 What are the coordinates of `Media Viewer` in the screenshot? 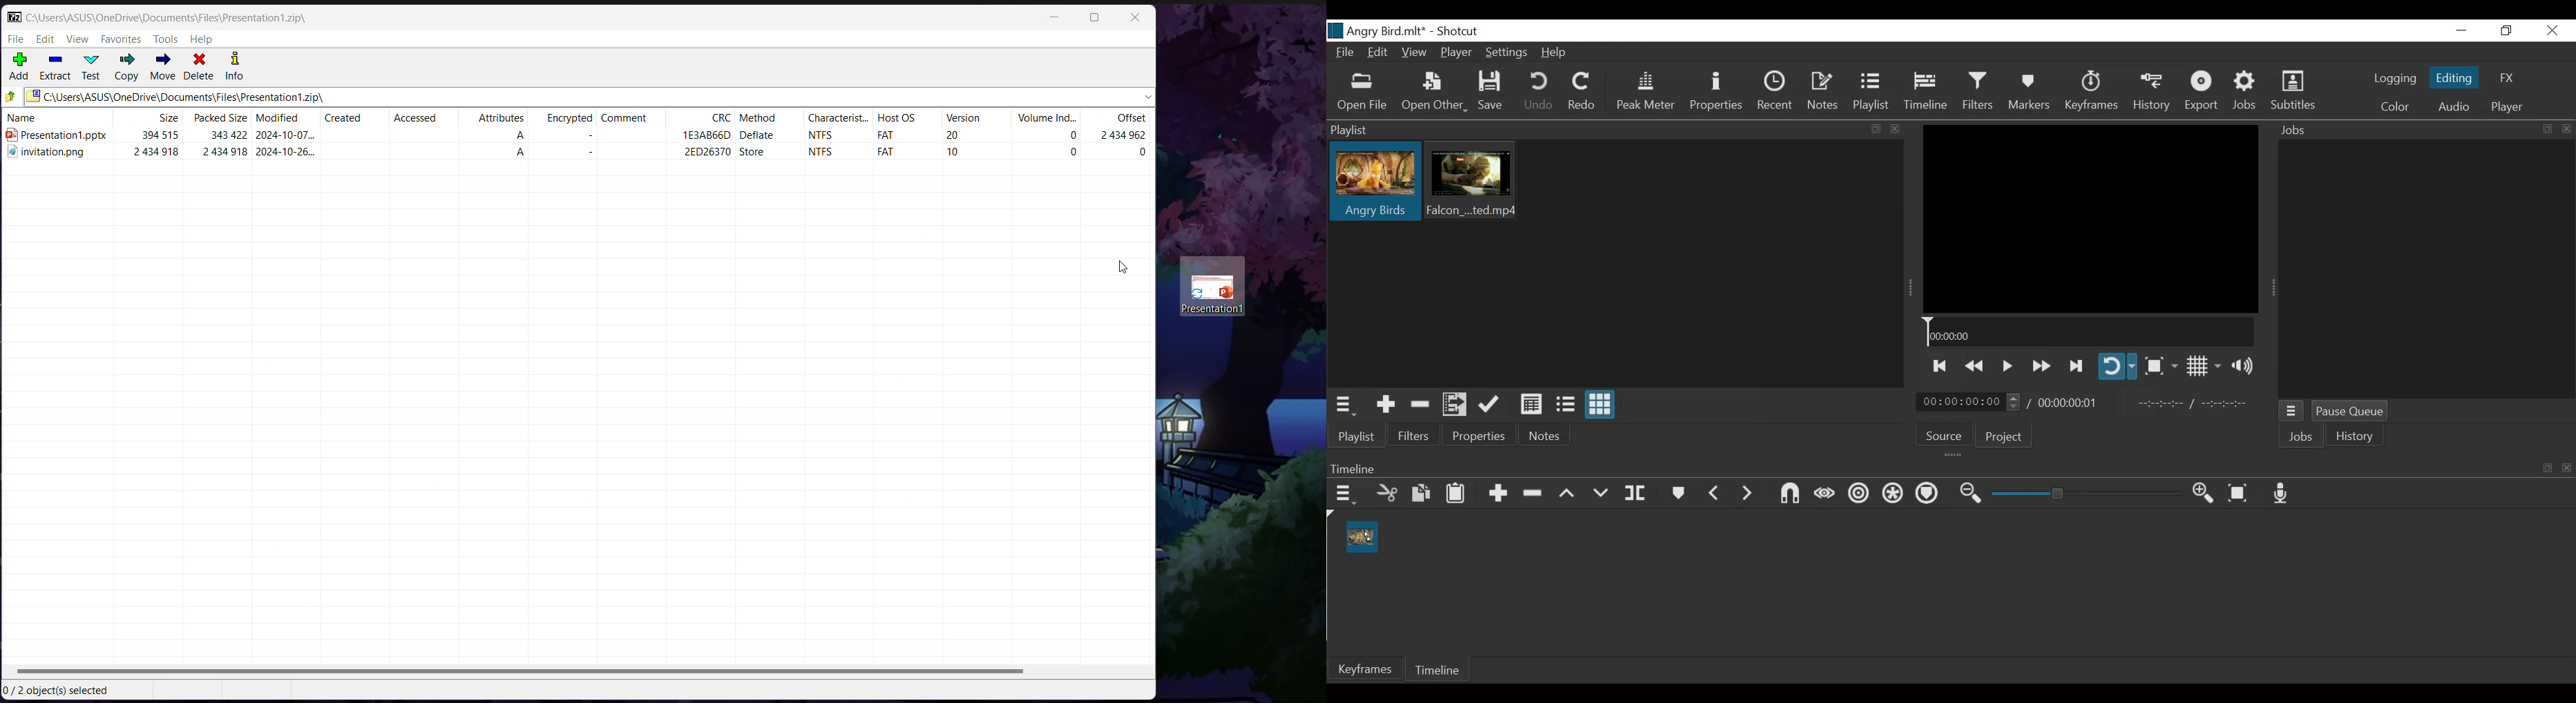 It's located at (2090, 219).